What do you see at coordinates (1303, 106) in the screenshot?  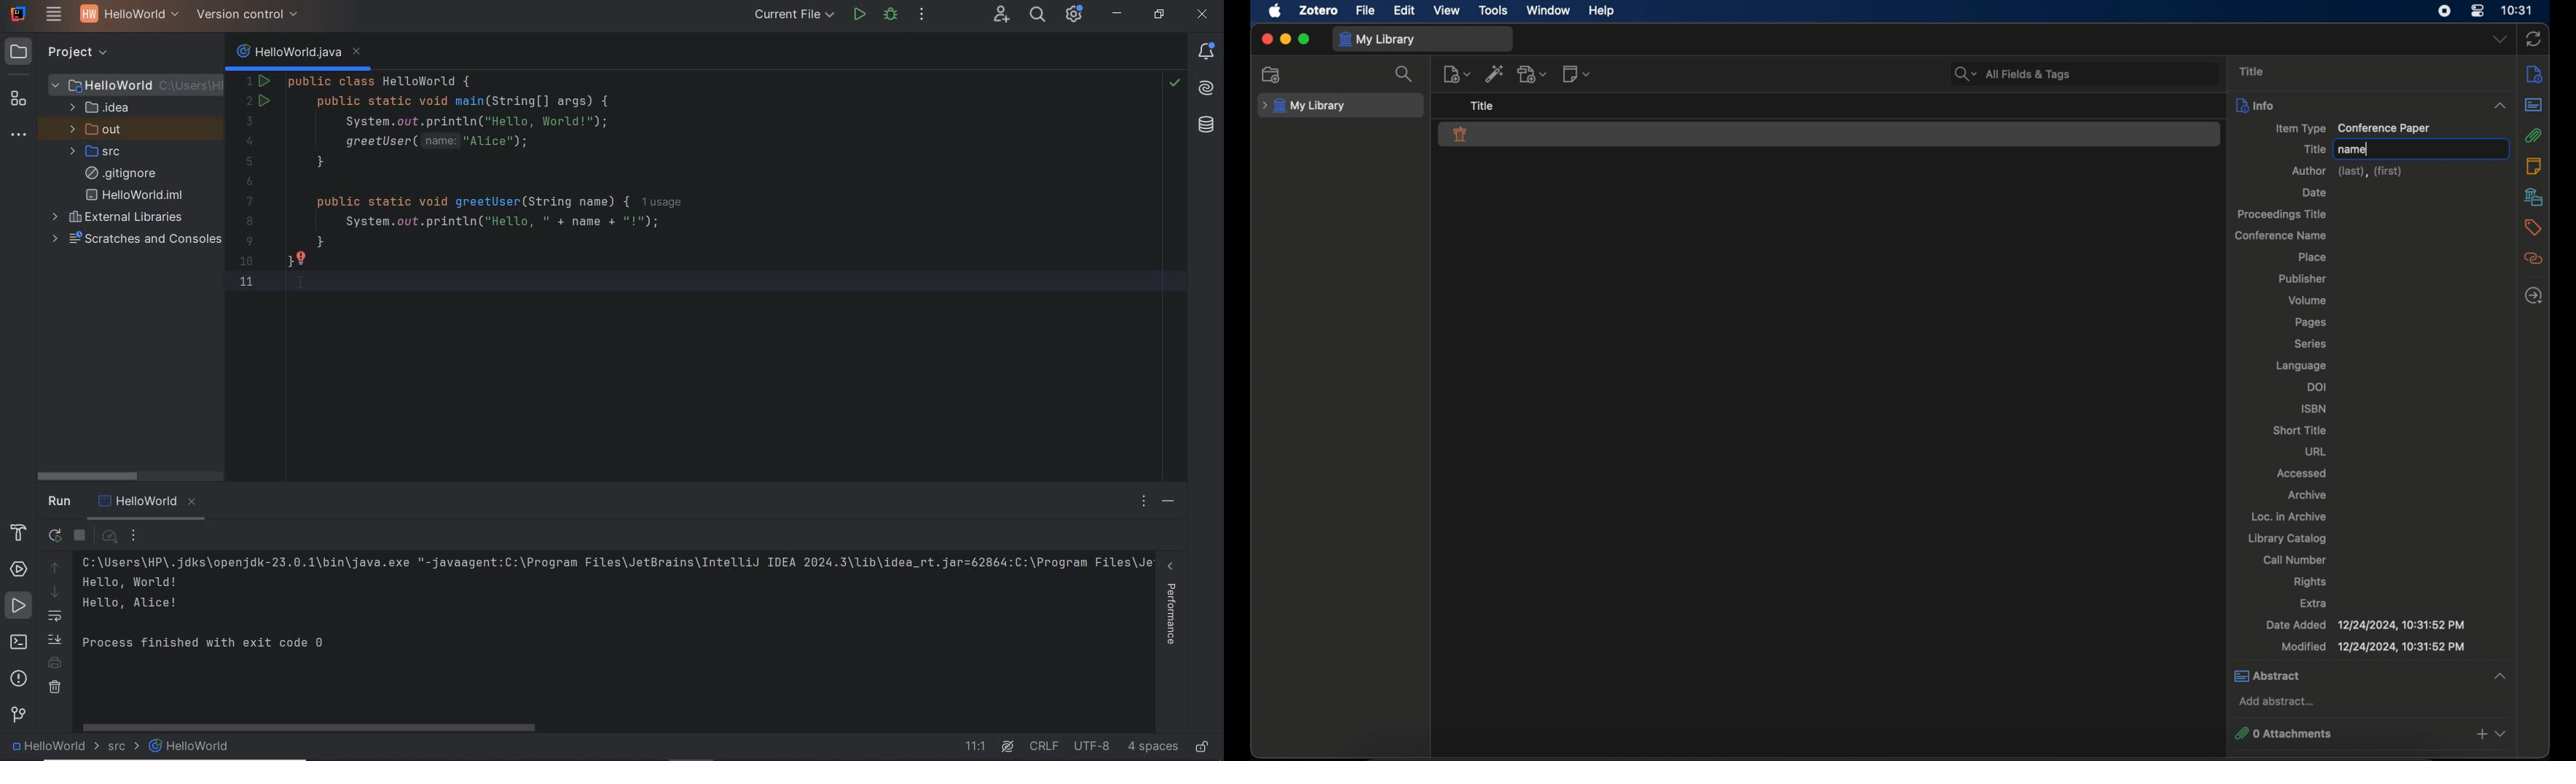 I see `my library` at bounding box center [1303, 106].